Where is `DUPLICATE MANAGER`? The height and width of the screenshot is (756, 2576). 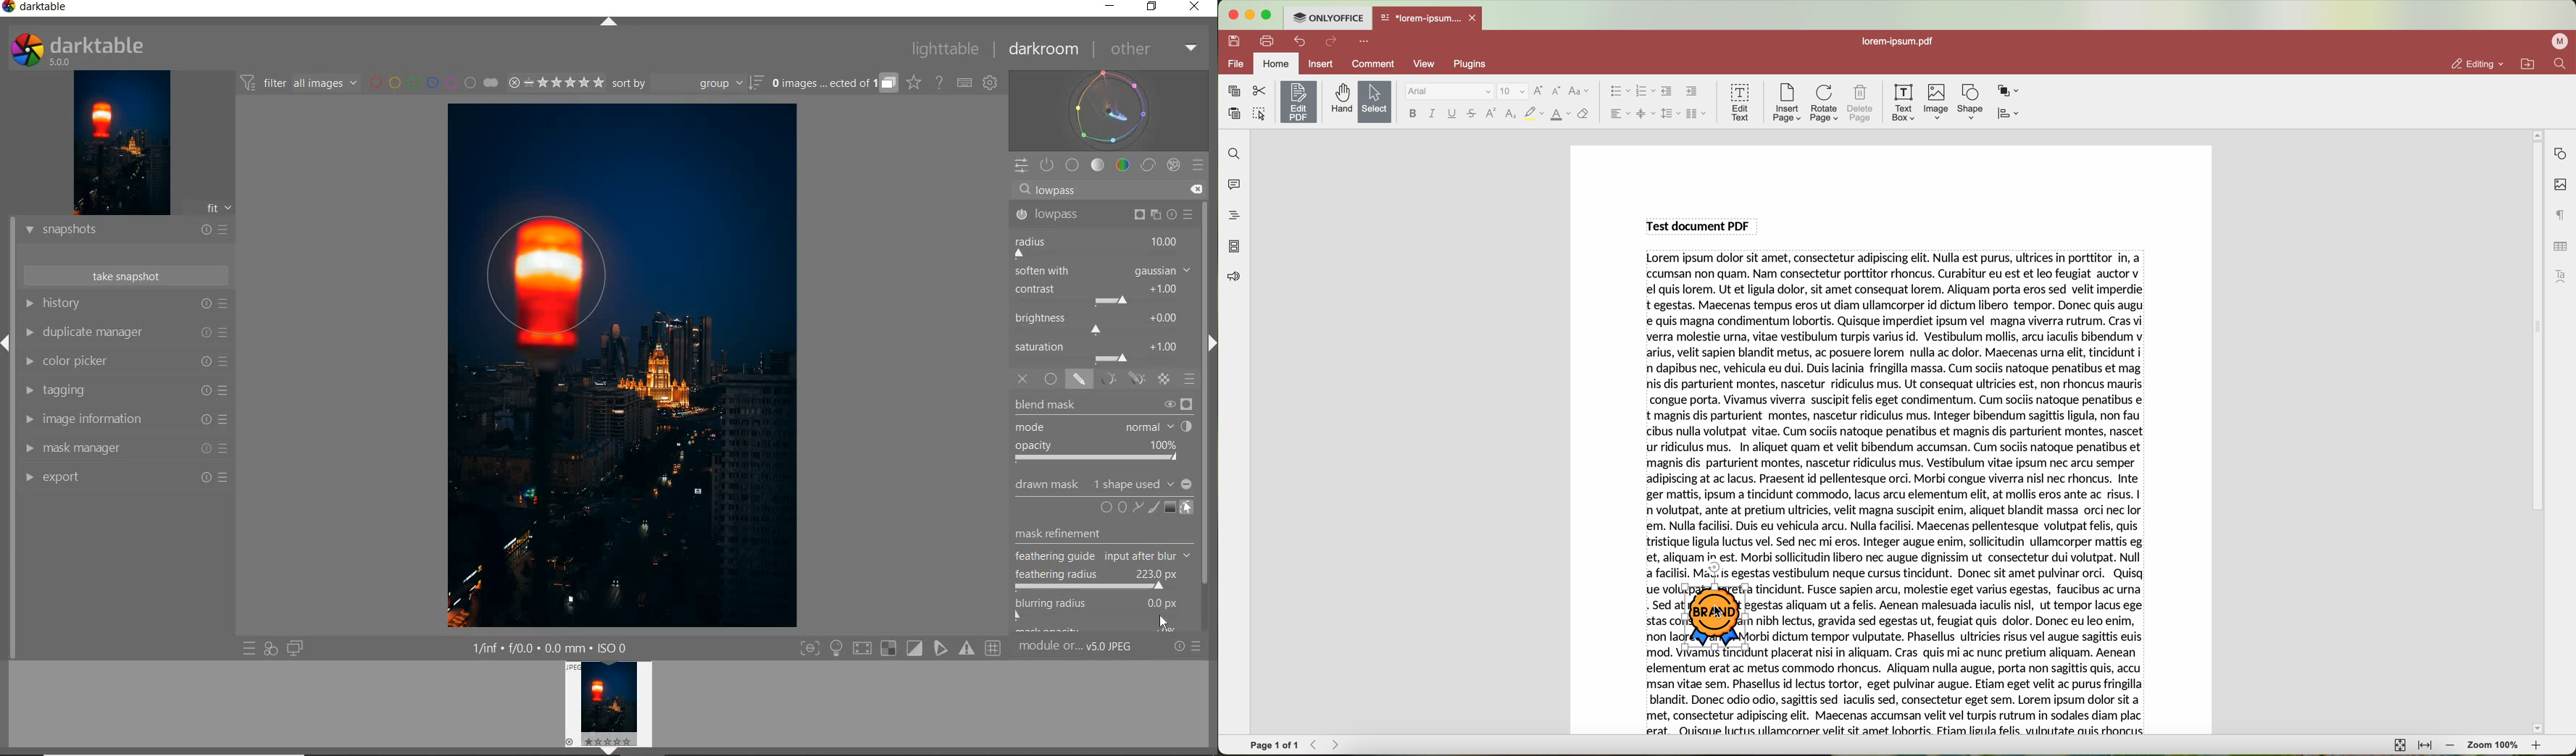
DUPLICATE MANAGER is located at coordinates (128, 334).